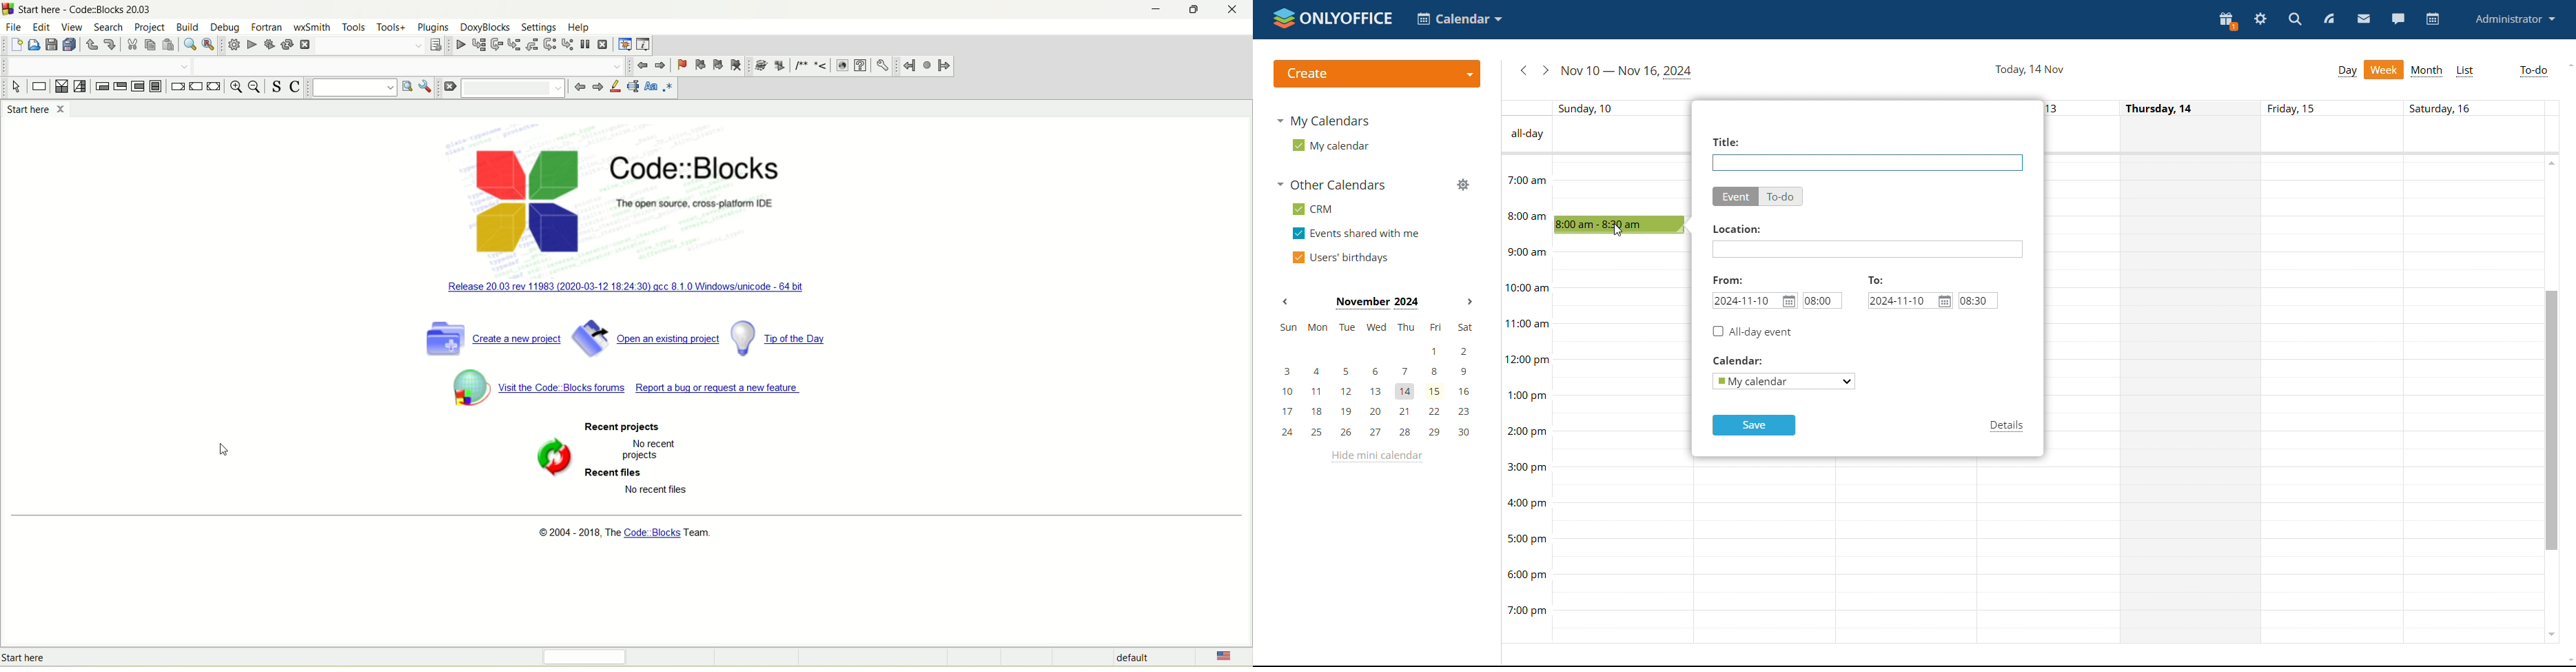 The image size is (2576, 672). I want to click on logo, so click(1333, 18).